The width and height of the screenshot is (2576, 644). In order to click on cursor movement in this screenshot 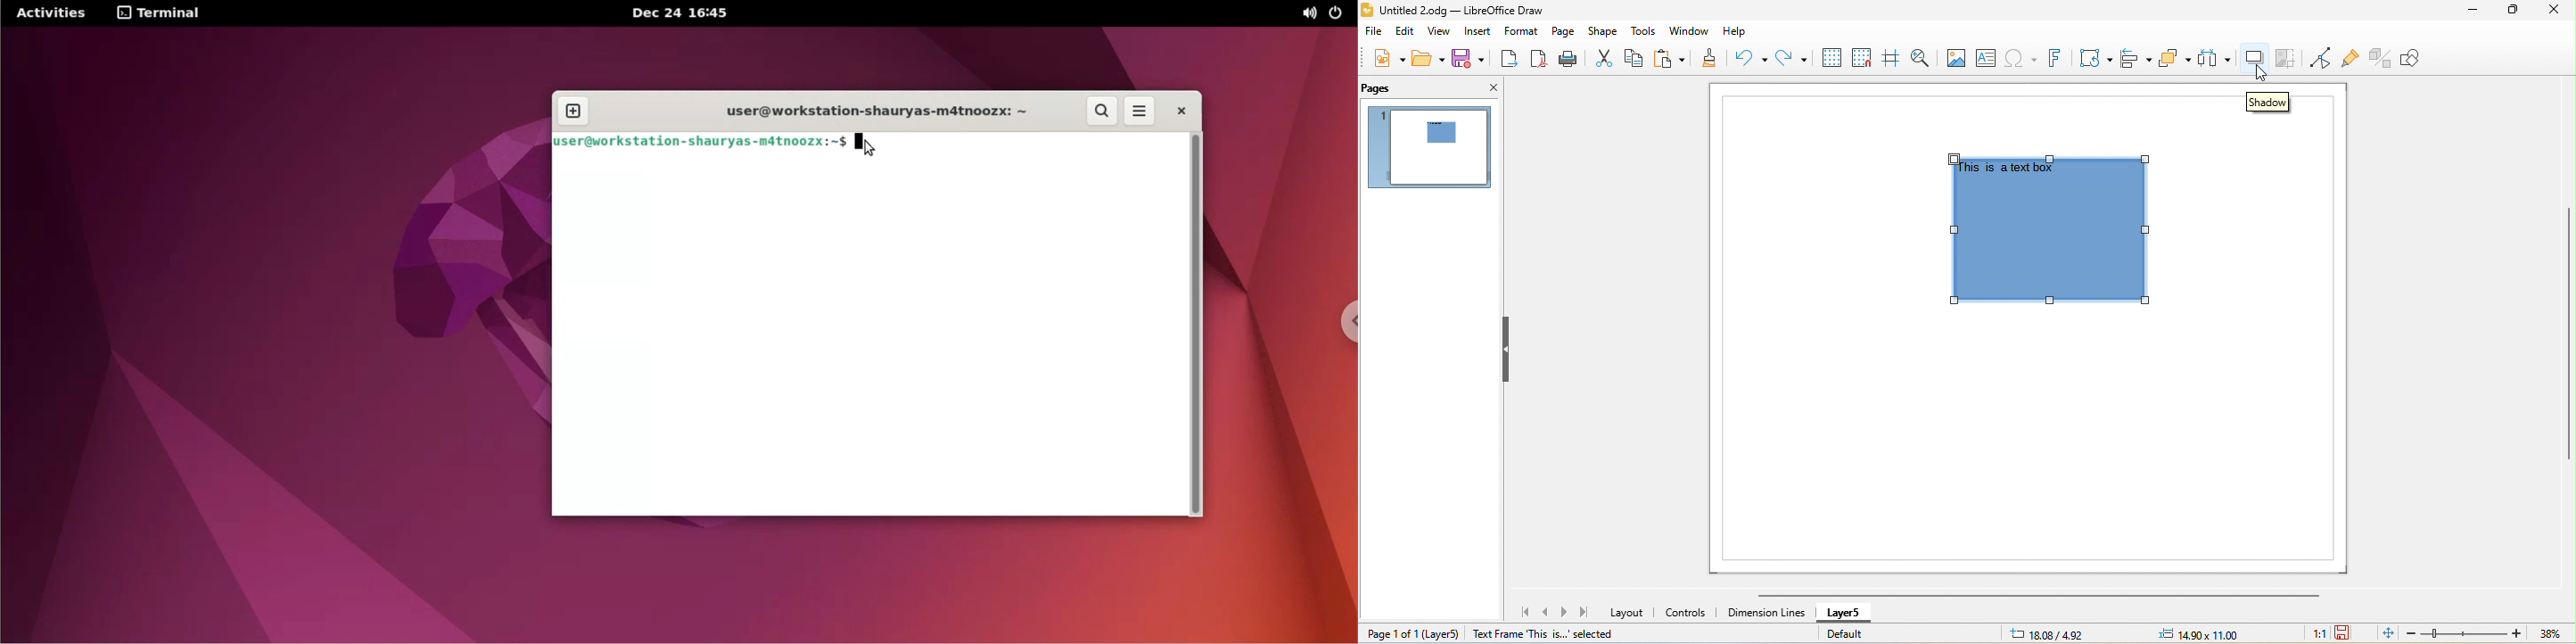, I will do `click(2261, 75)`.